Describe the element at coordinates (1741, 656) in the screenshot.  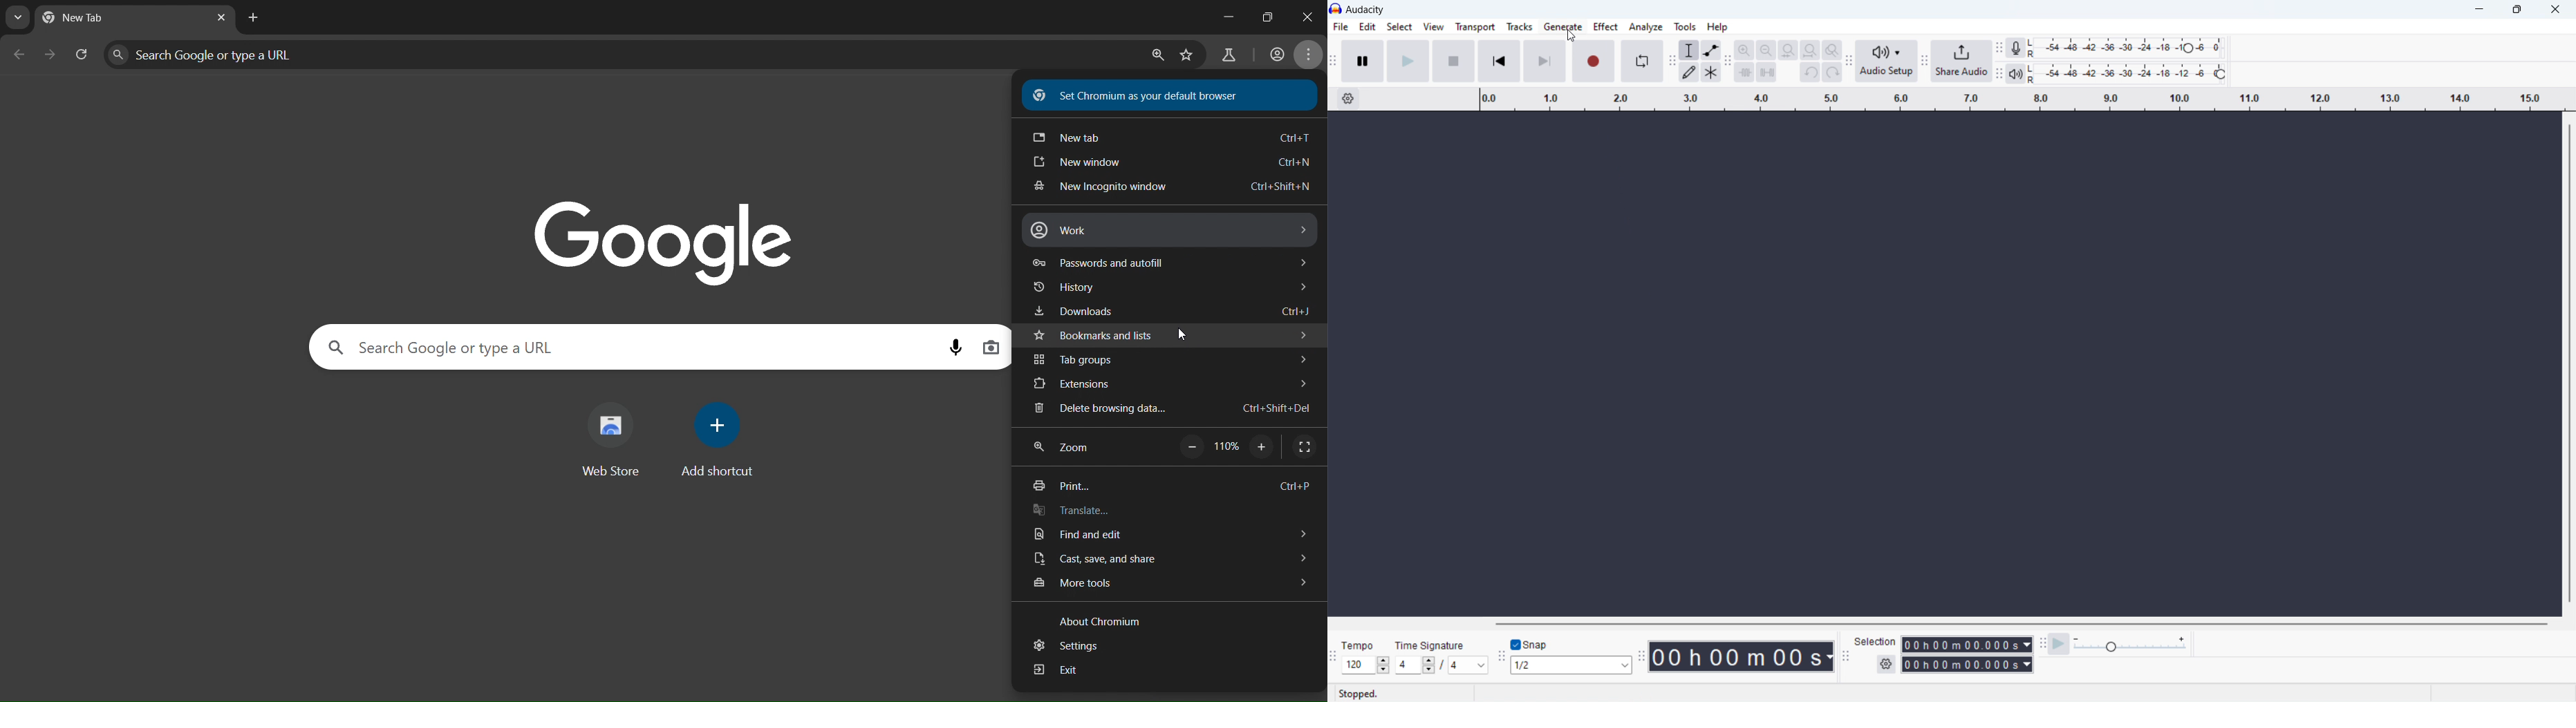
I see `timestamp` at that location.